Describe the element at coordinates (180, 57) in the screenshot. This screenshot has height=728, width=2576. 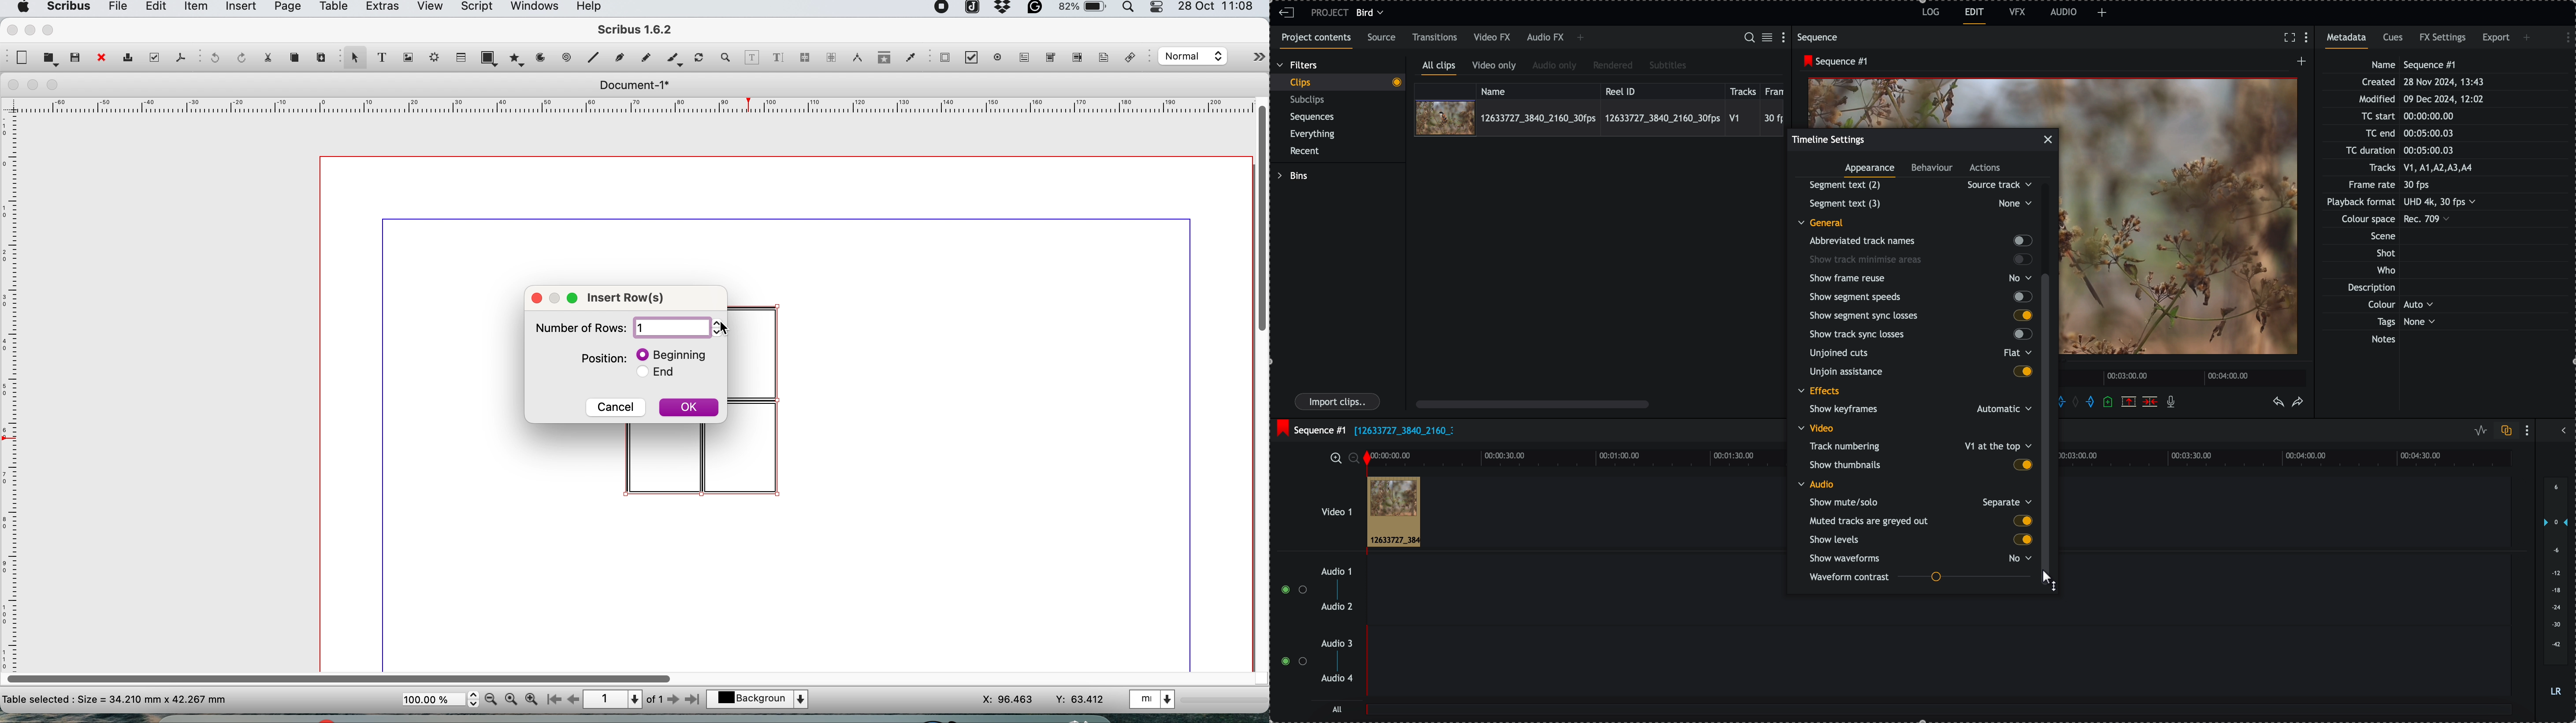
I see `save as pdf` at that location.